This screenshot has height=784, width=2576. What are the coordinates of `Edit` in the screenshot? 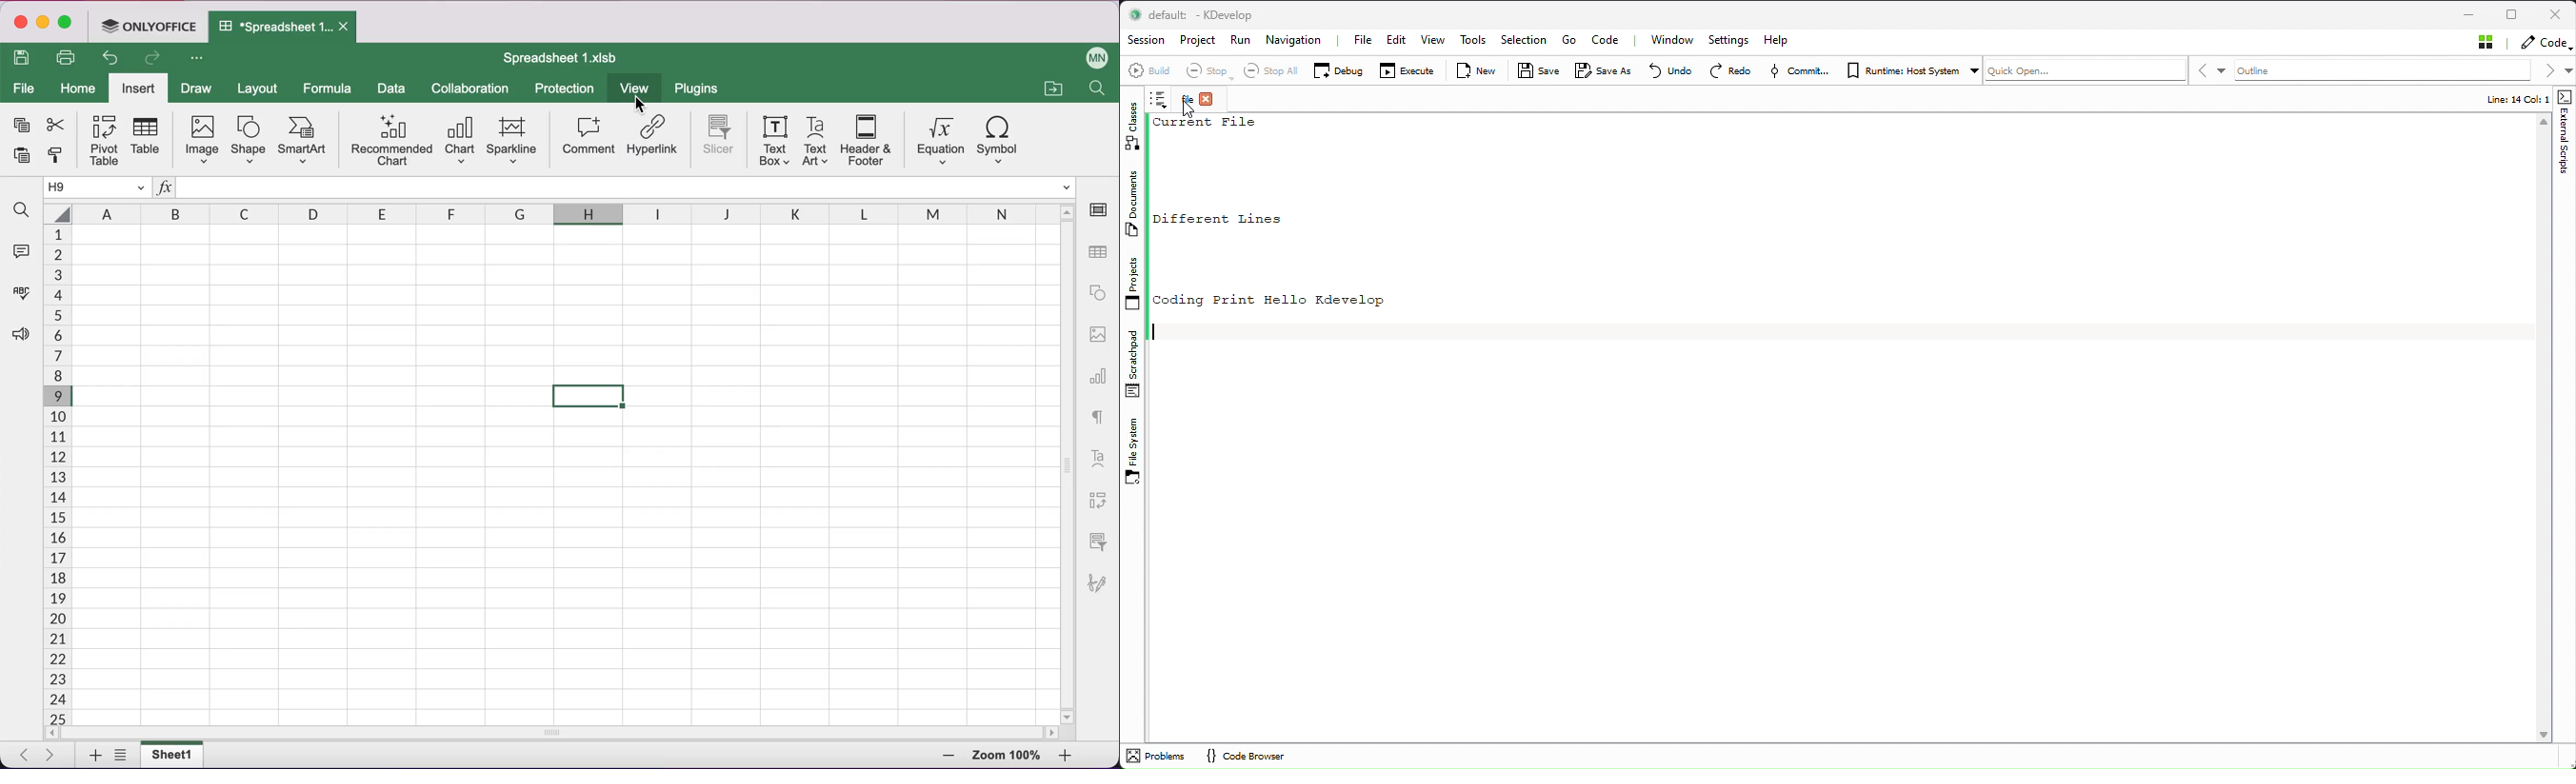 It's located at (1396, 41).